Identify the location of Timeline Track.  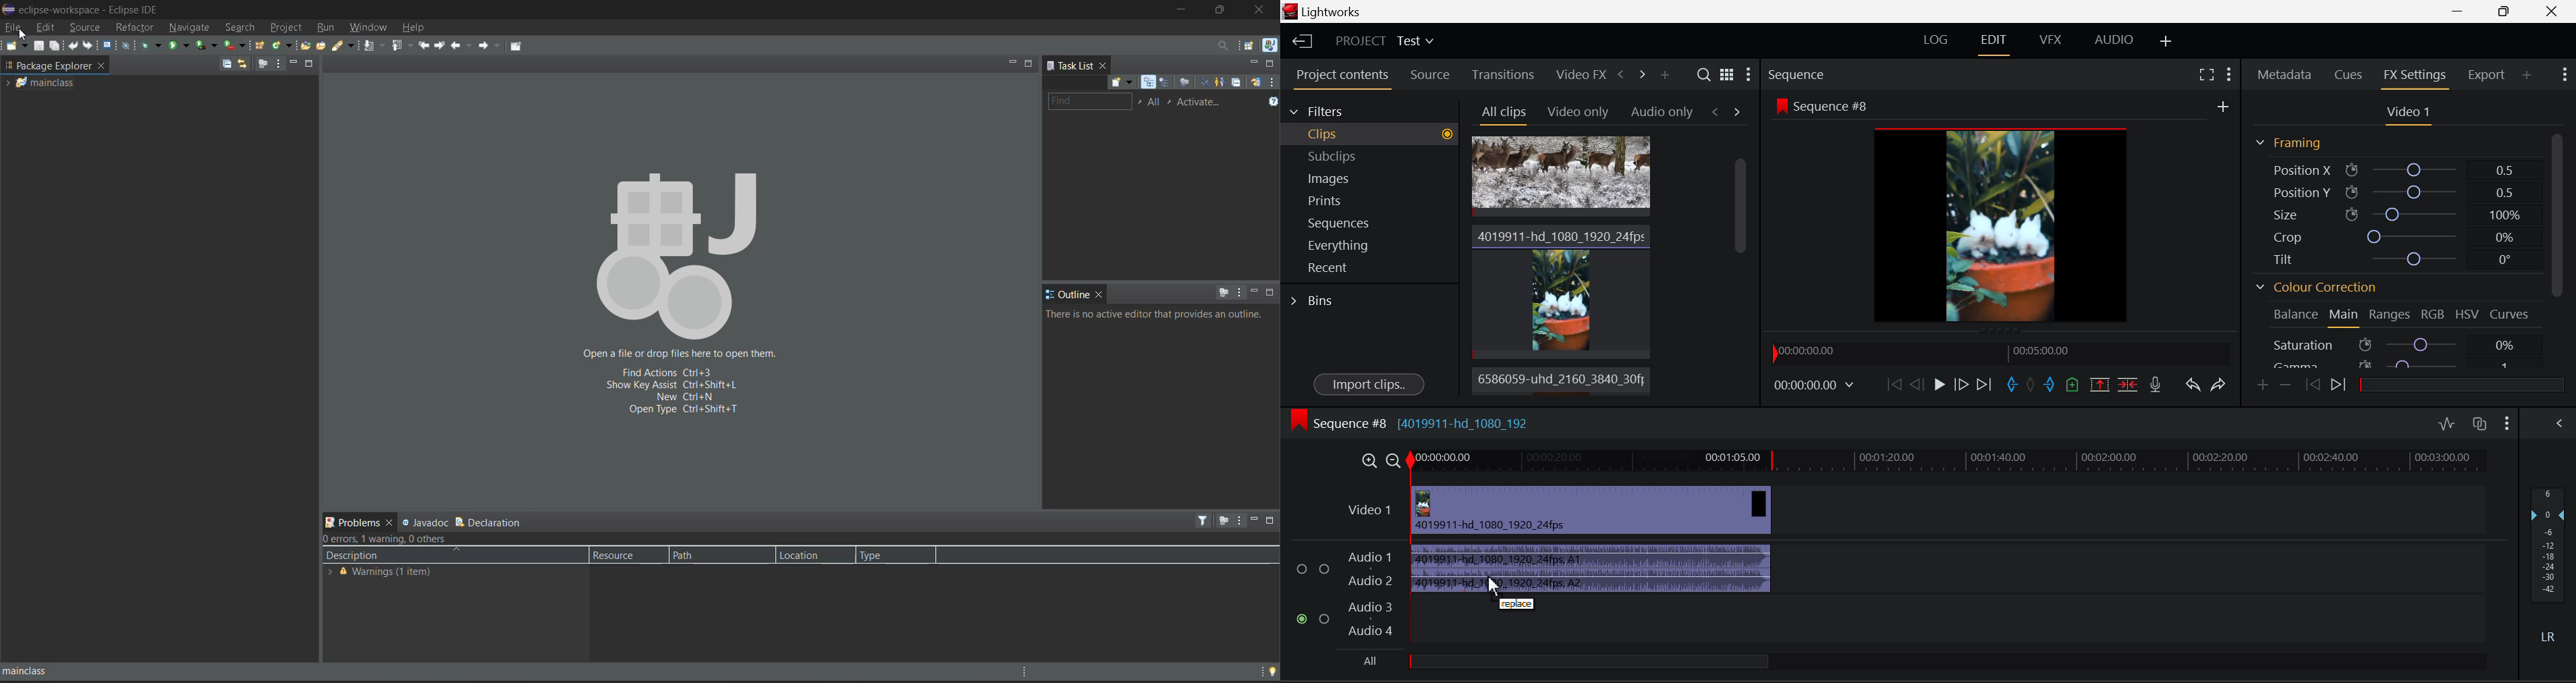
(1950, 464).